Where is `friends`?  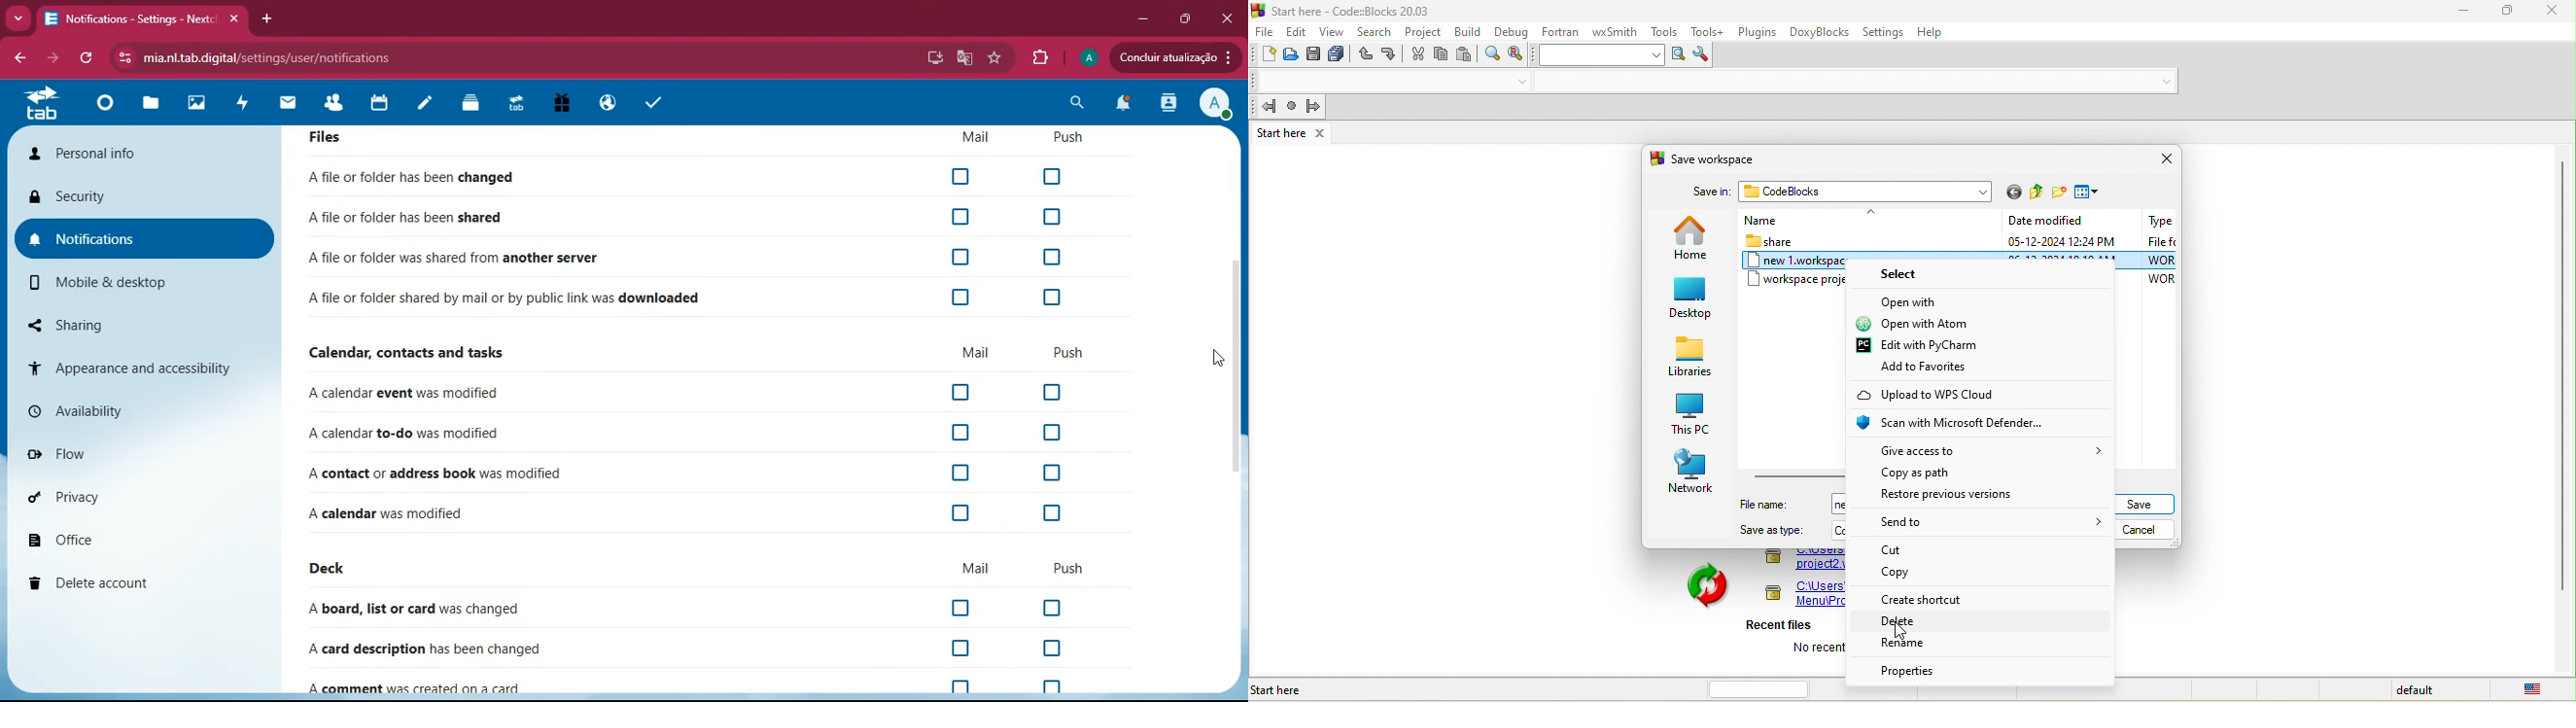 friends is located at coordinates (339, 105).